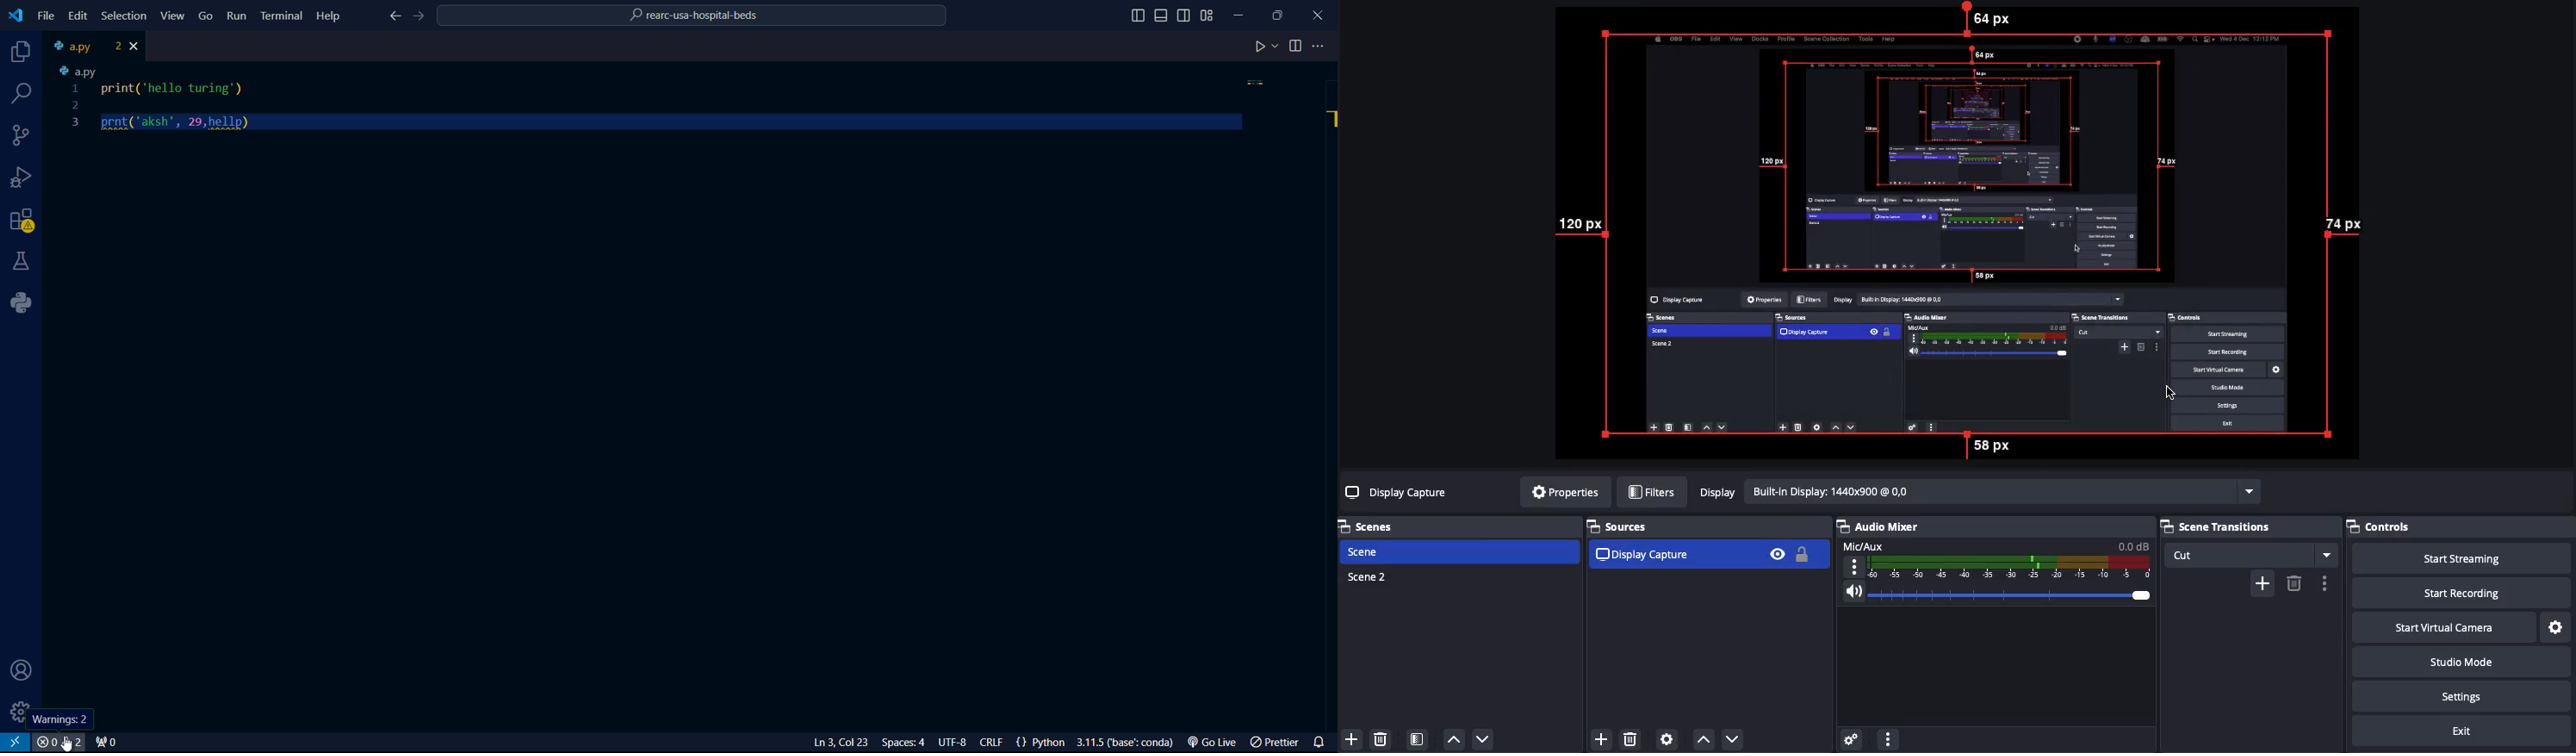  Describe the element at coordinates (1376, 526) in the screenshot. I see `Scenes` at that location.